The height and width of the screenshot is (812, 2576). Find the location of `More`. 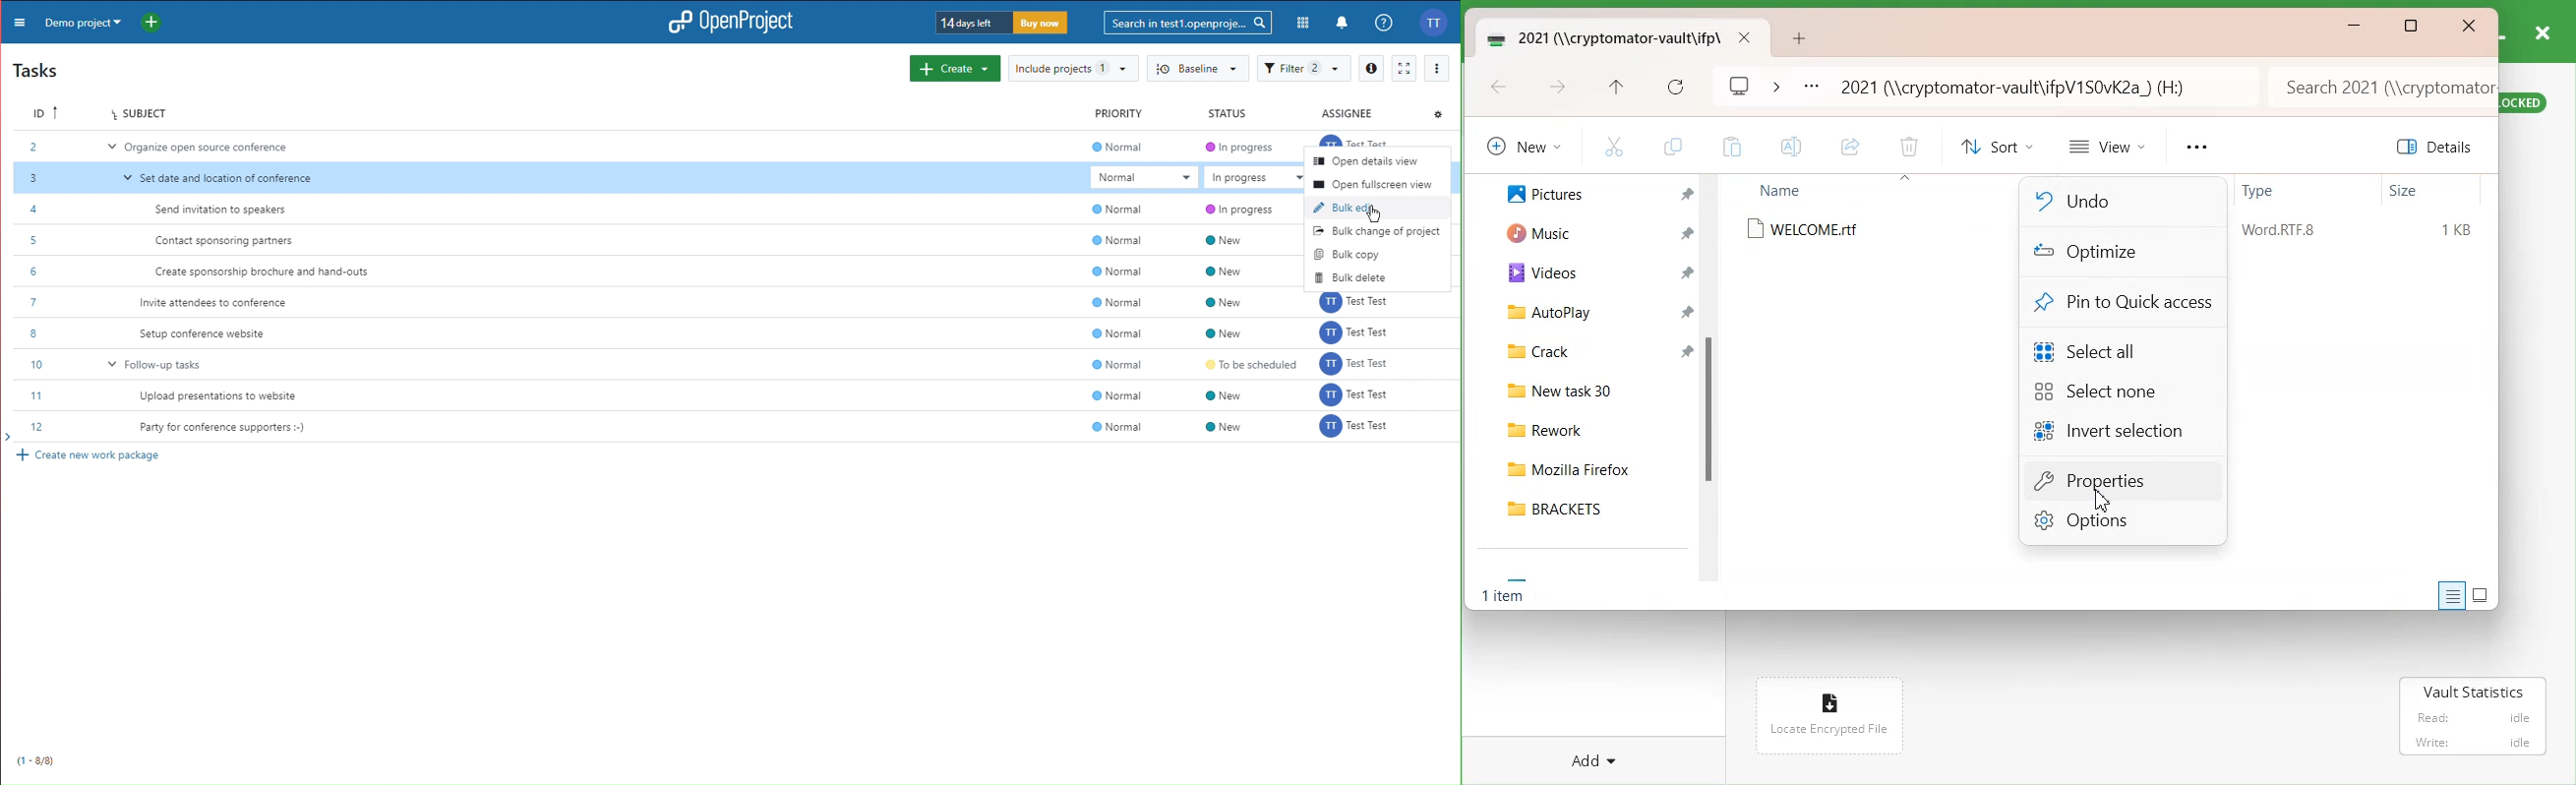

More is located at coordinates (1438, 68).